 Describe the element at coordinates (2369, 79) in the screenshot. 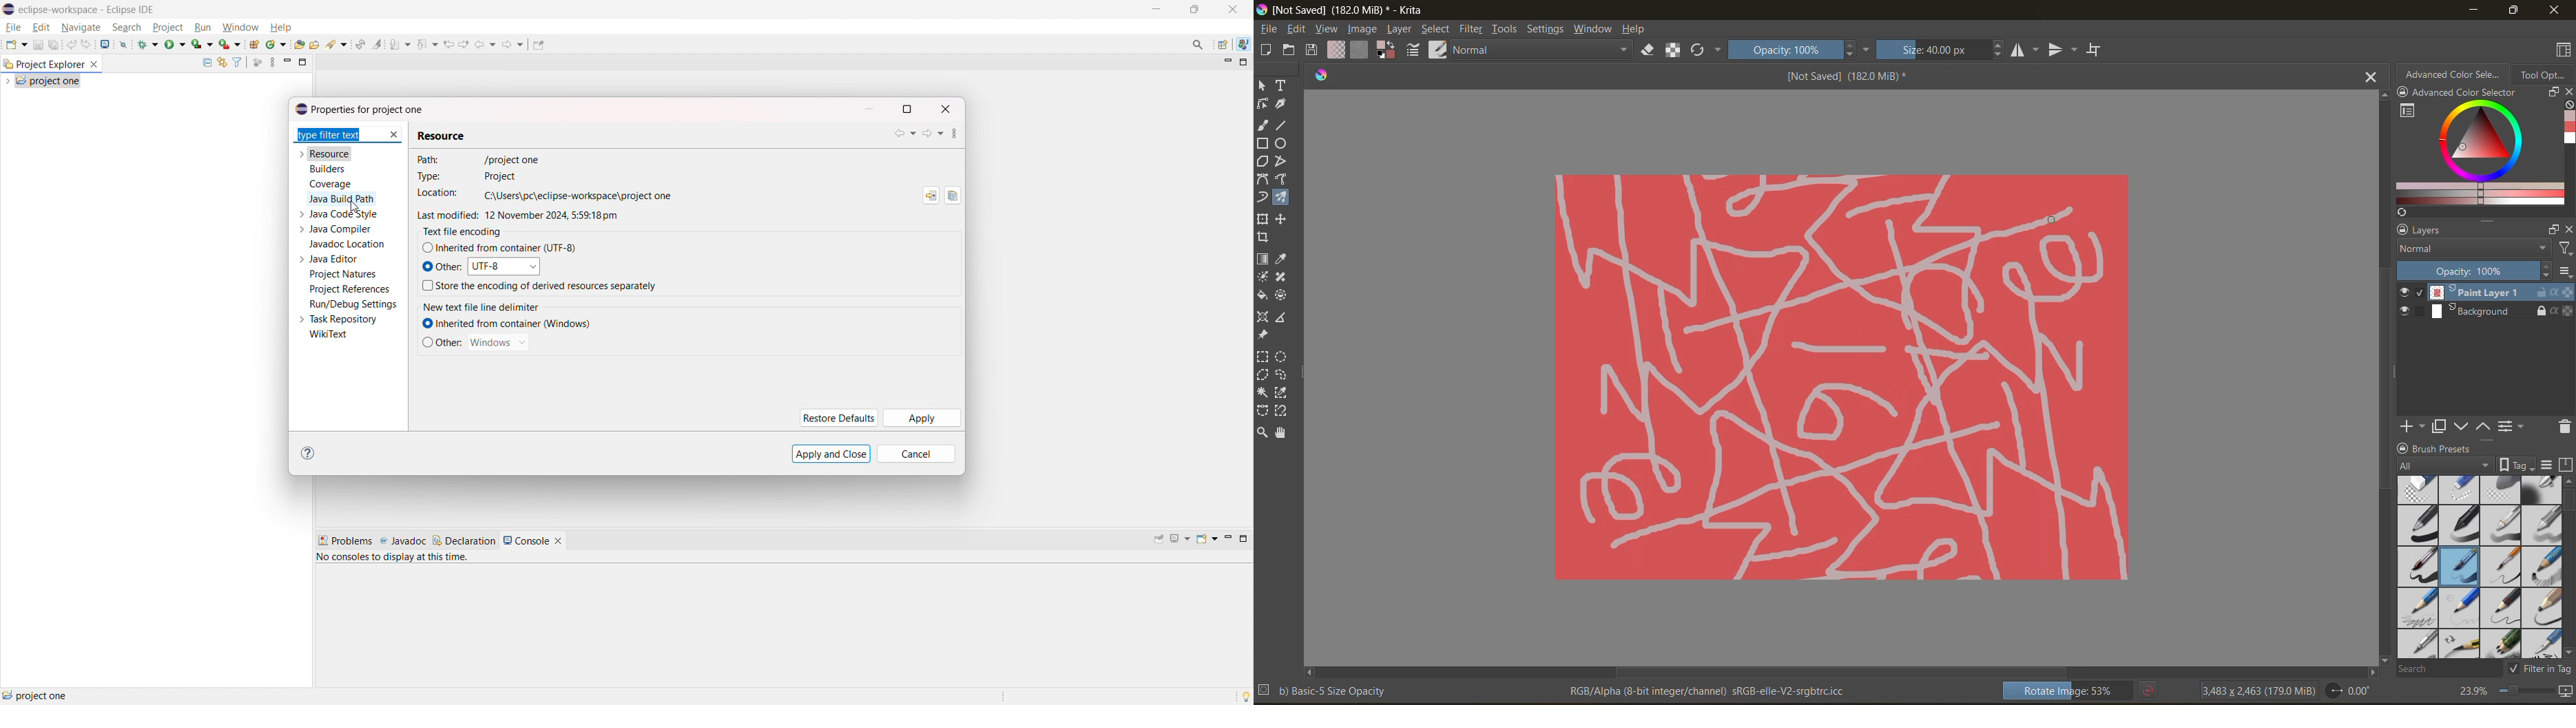

I see `close tab` at that location.